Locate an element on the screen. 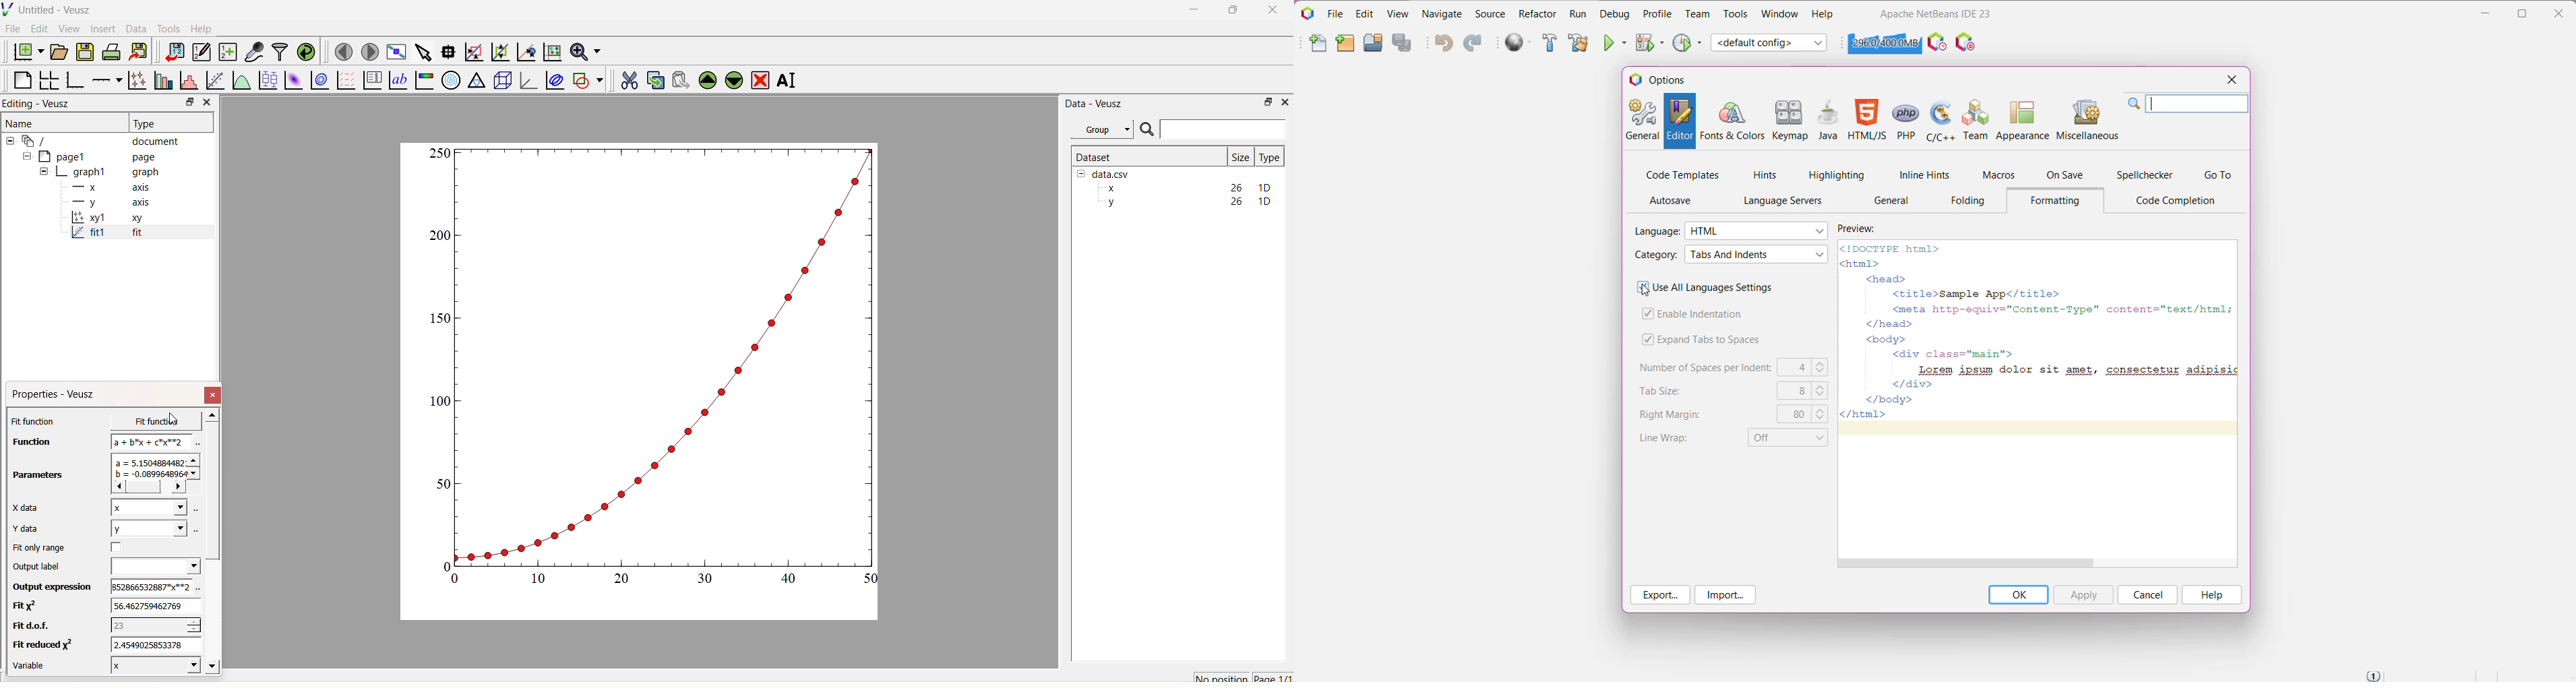 This screenshot has width=2576, height=700. Name is located at coordinates (21, 122).